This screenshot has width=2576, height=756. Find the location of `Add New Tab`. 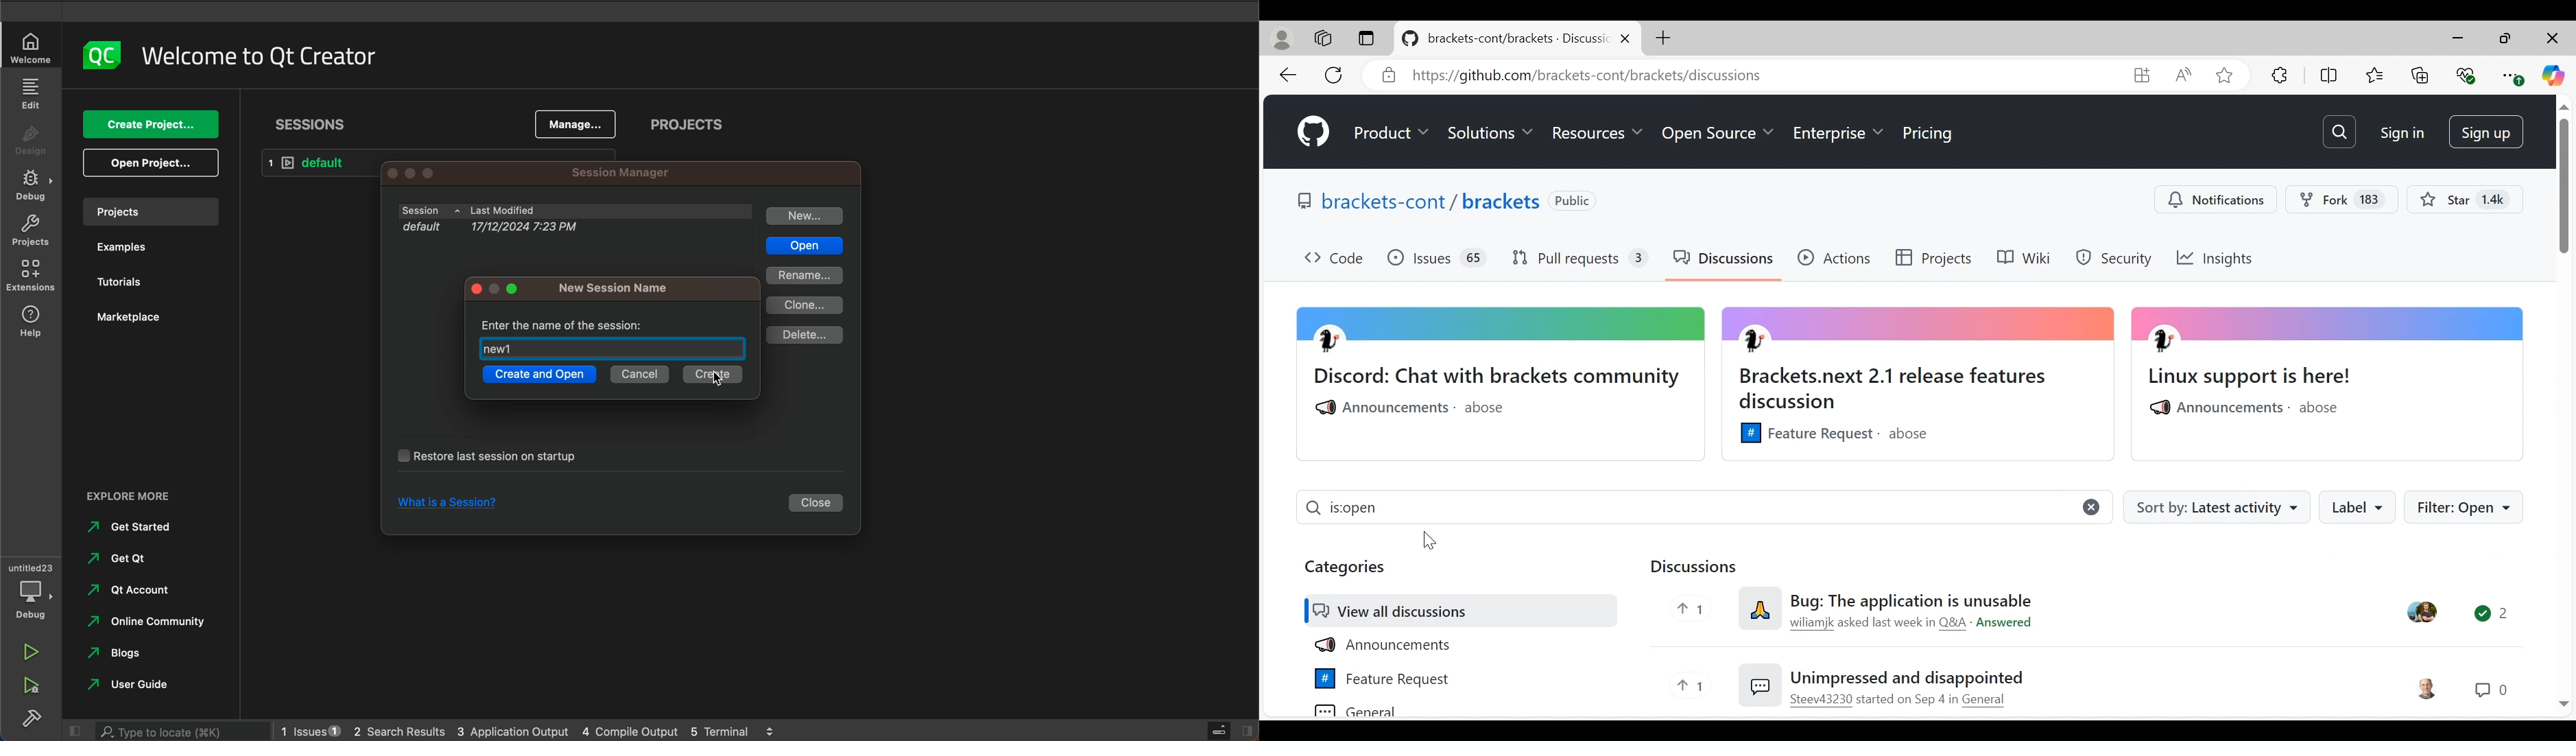

Add New Tab is located at coordinates (1662, 37).